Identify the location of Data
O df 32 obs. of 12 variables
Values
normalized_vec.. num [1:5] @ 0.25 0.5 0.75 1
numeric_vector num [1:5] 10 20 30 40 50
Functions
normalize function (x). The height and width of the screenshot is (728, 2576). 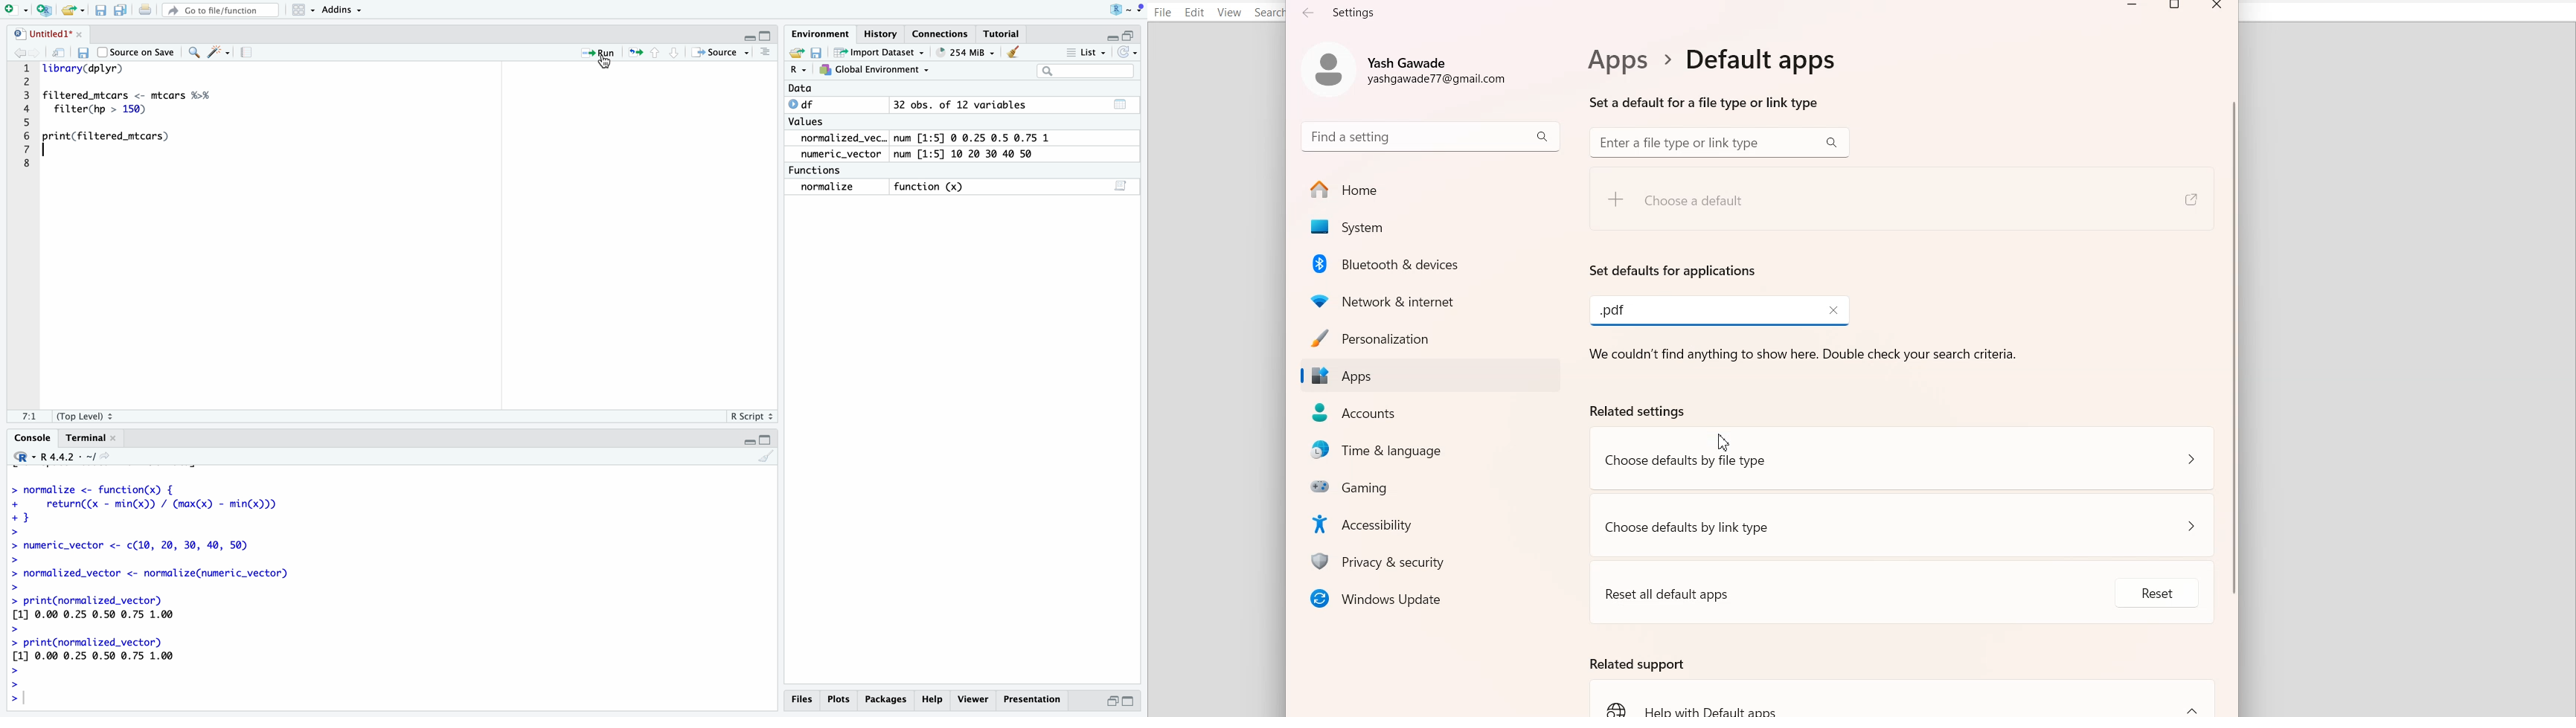
(917, 141).